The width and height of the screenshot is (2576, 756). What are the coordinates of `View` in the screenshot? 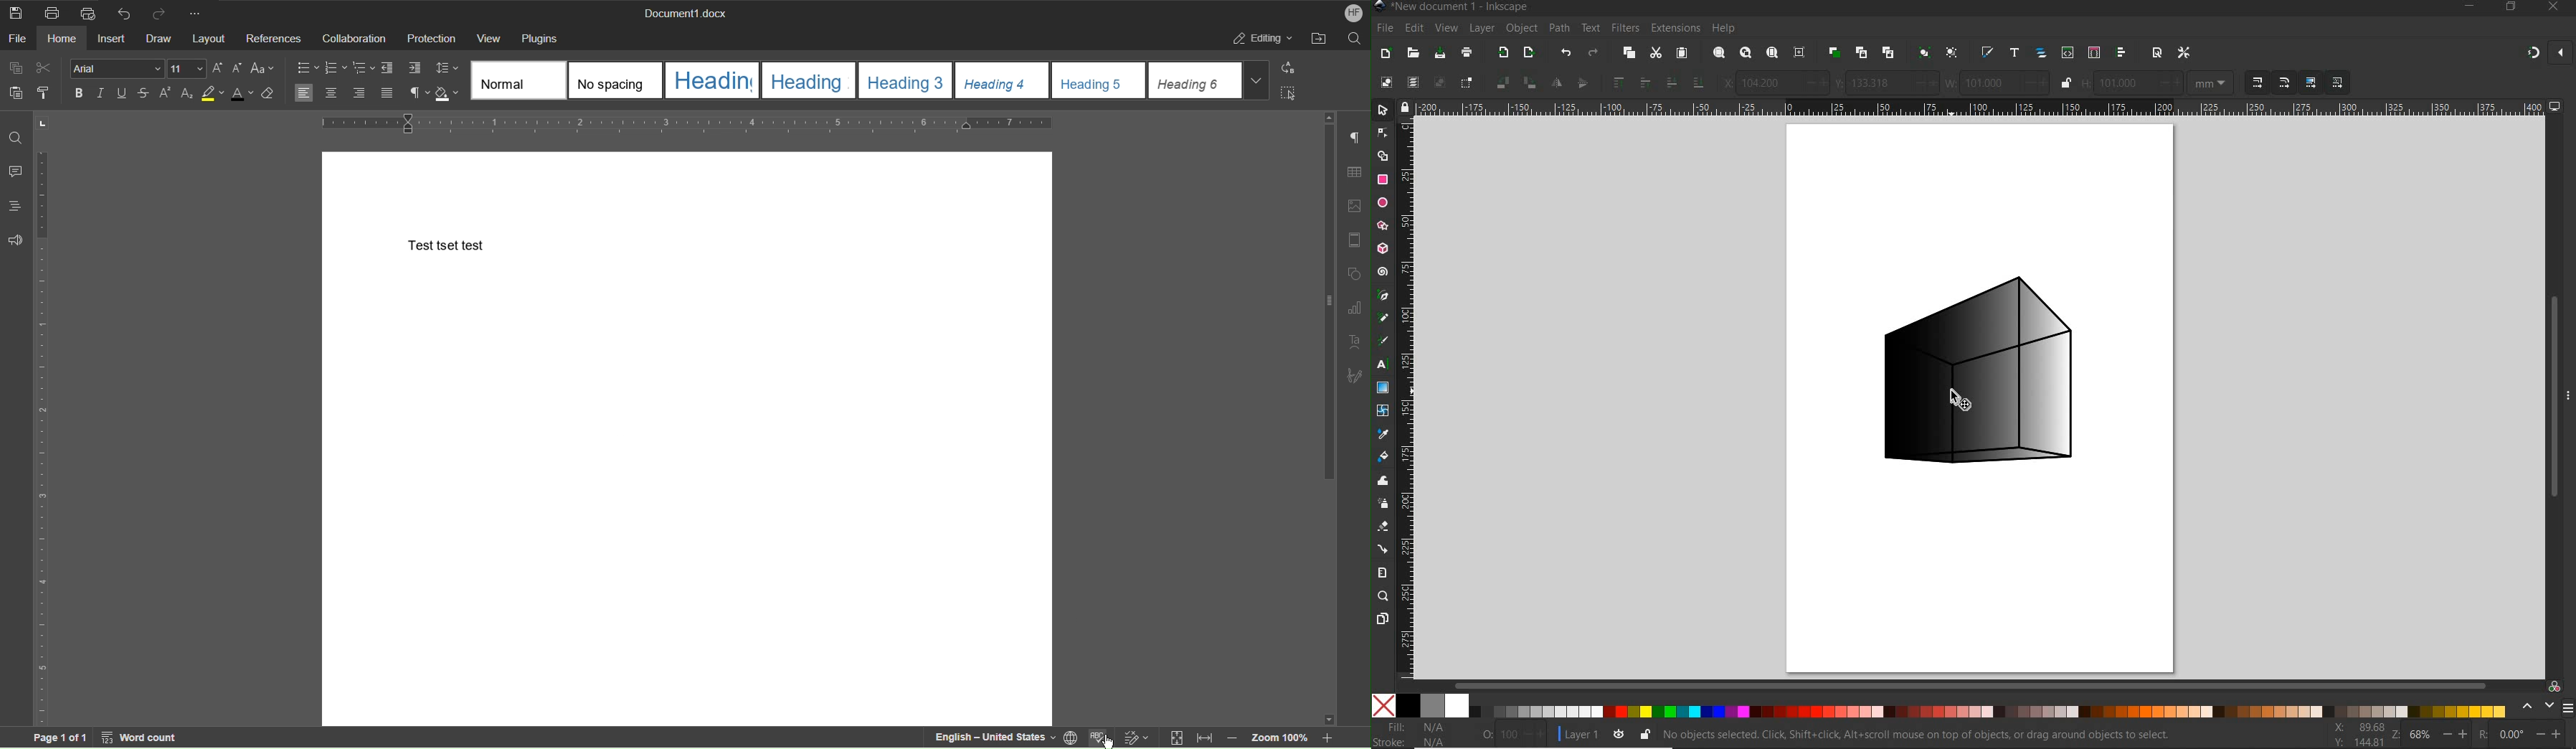 It's located at (489, 39).